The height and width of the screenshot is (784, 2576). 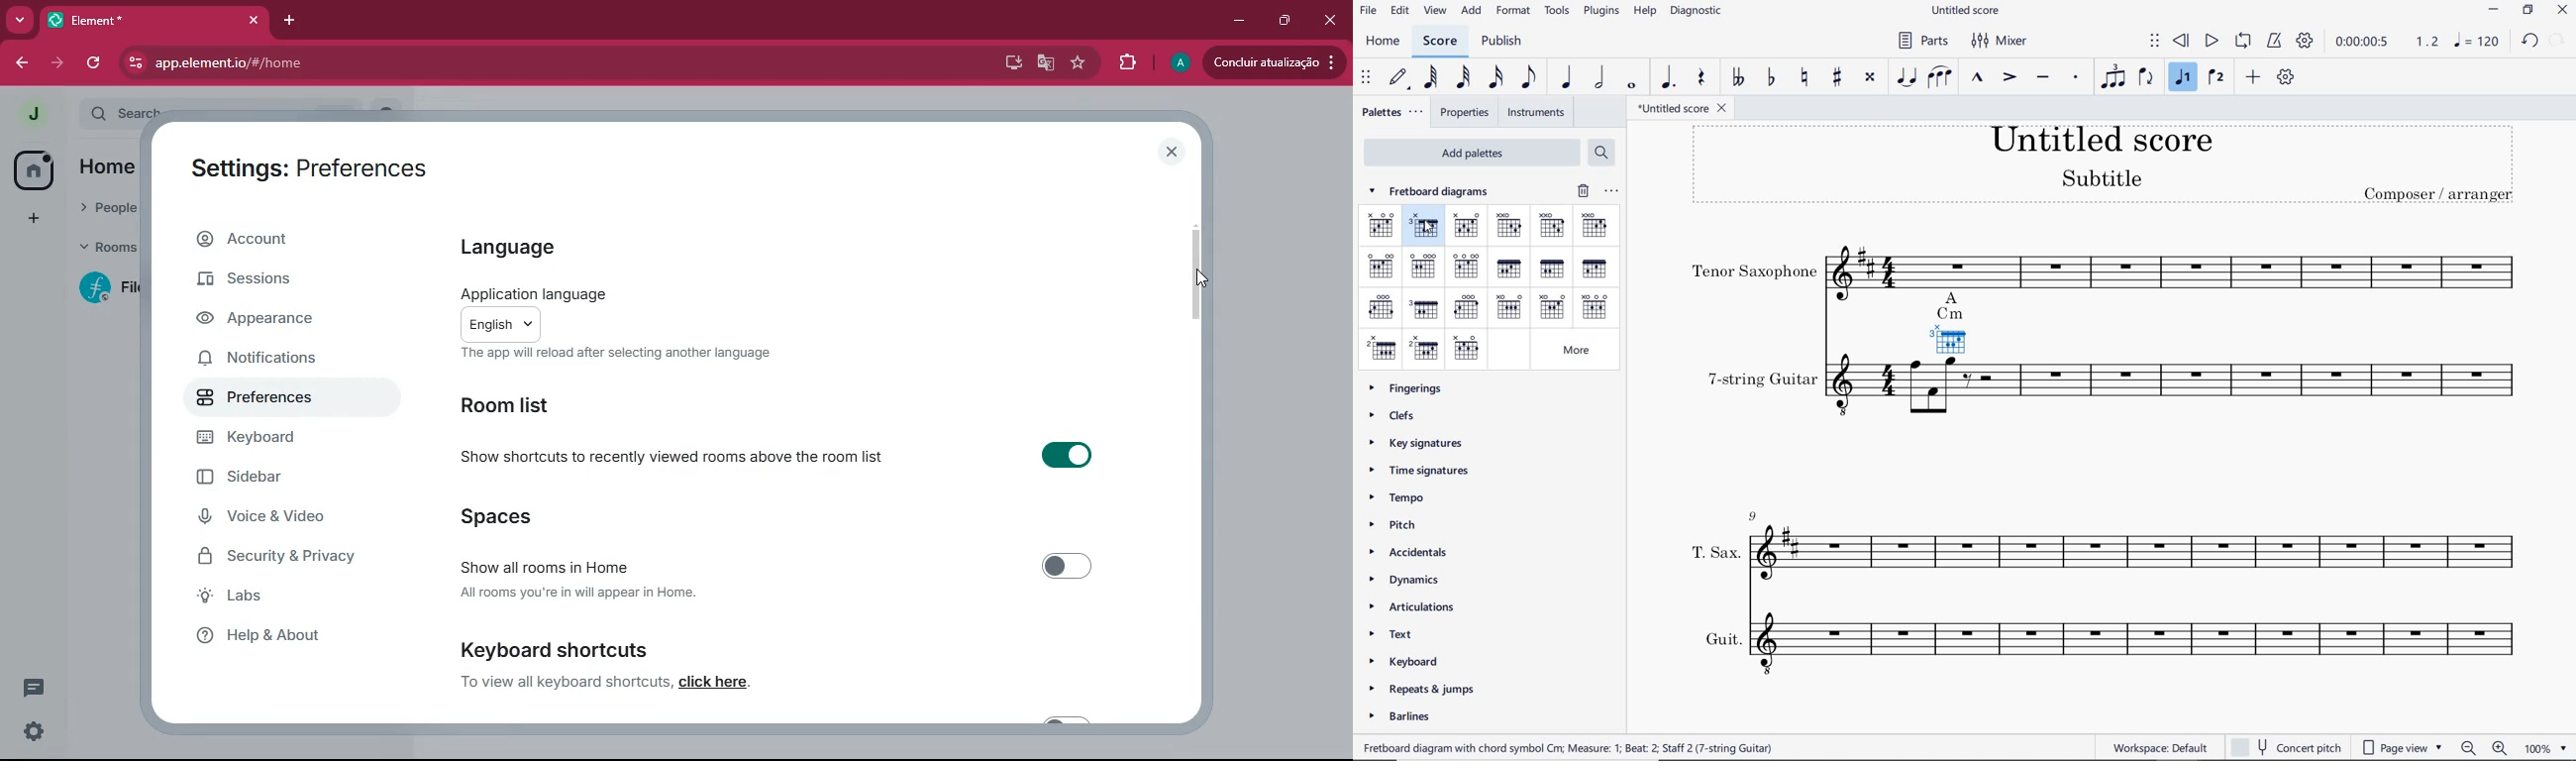 I want to click on D, so click(x=1509, y=226).